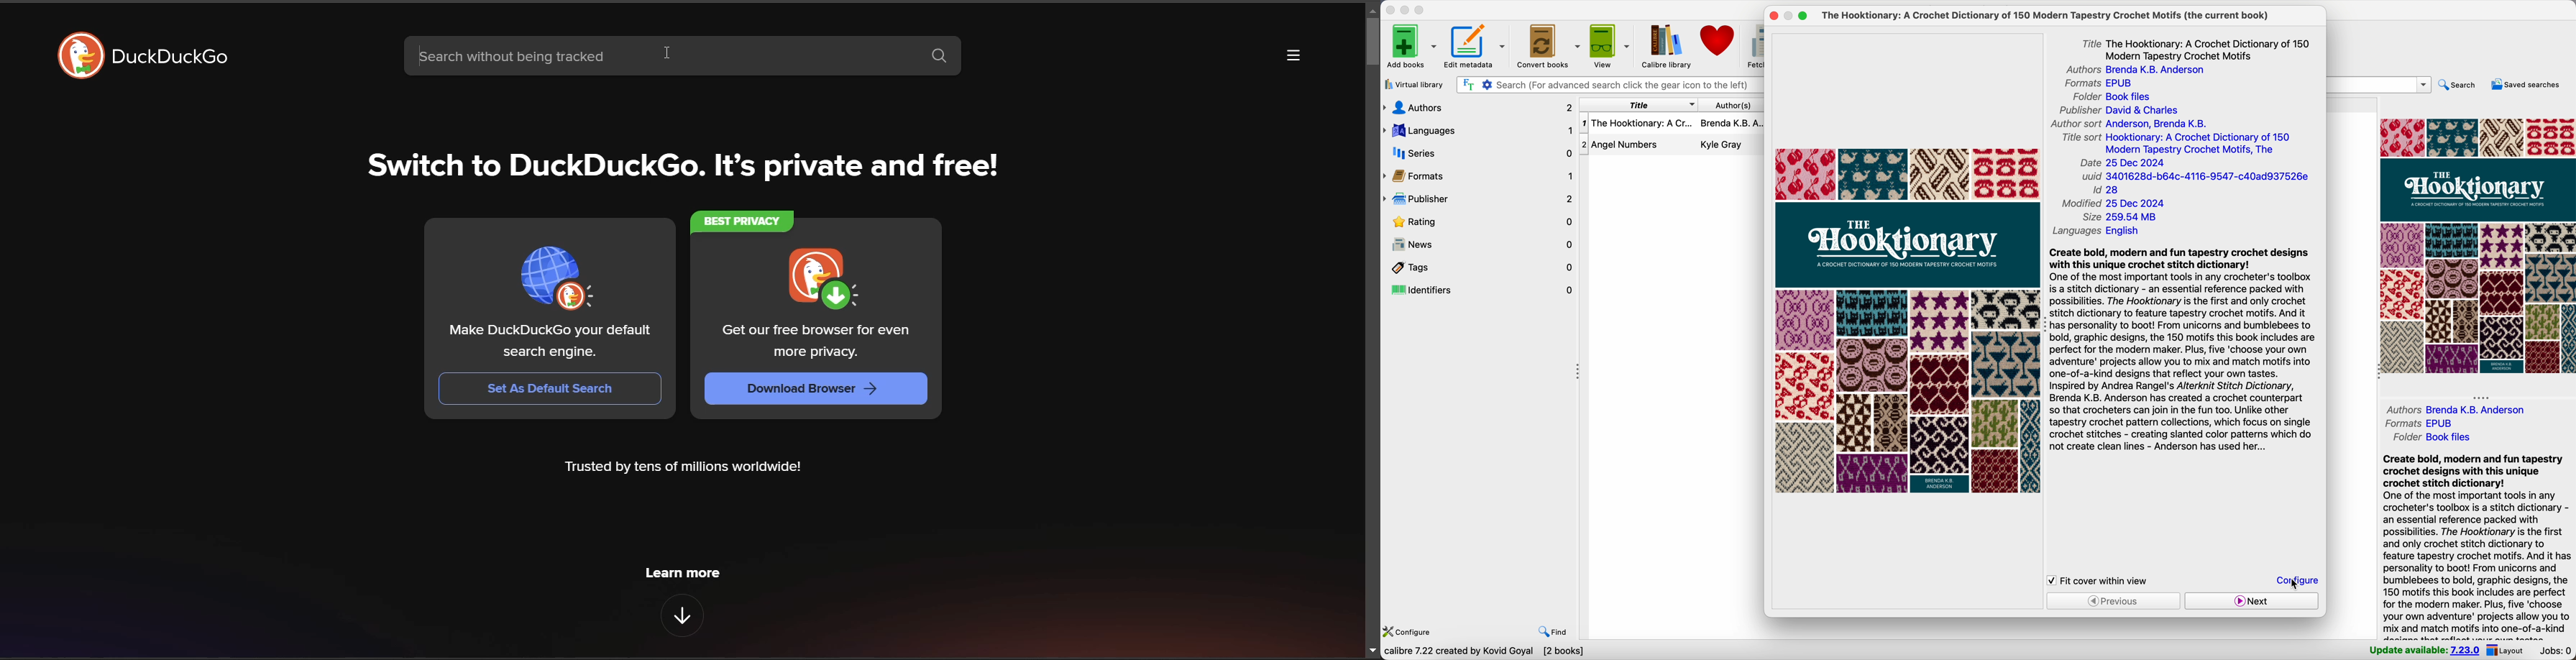  I want to click on fetch news, so click(1753, 45).